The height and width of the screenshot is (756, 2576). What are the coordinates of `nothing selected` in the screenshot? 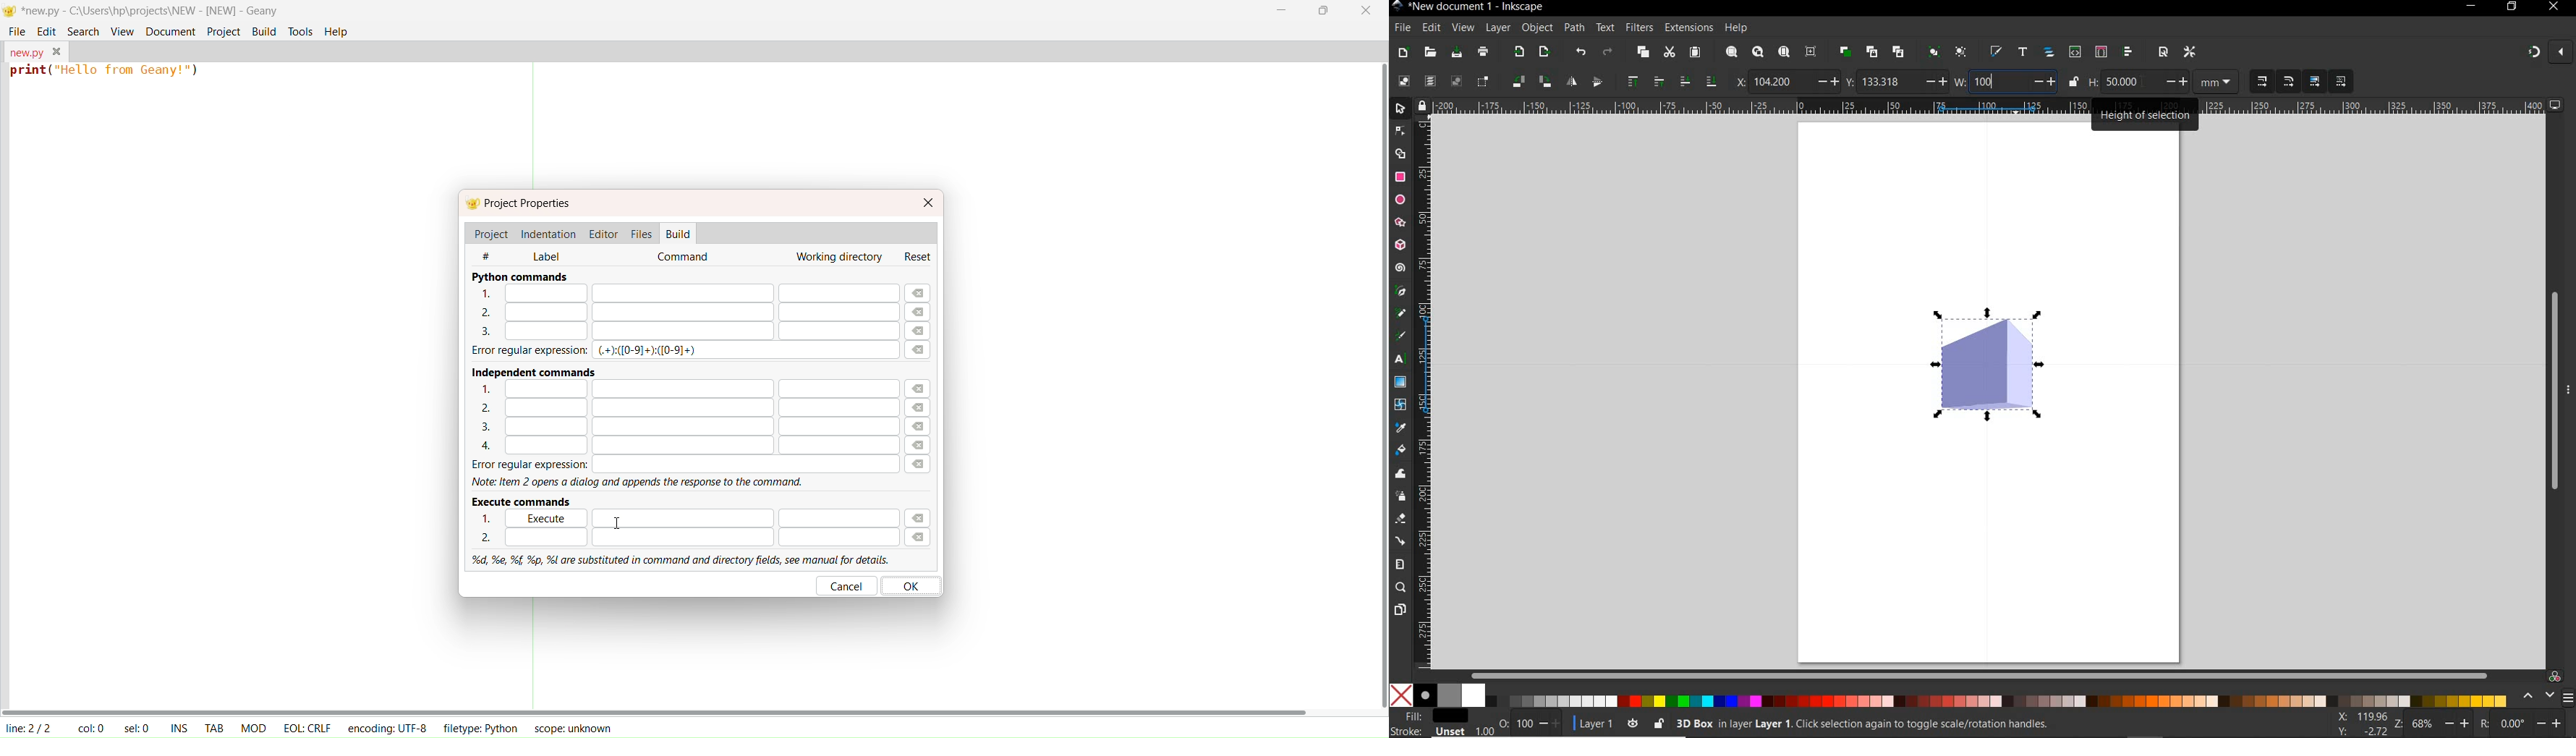 It's located at (1503, 718).